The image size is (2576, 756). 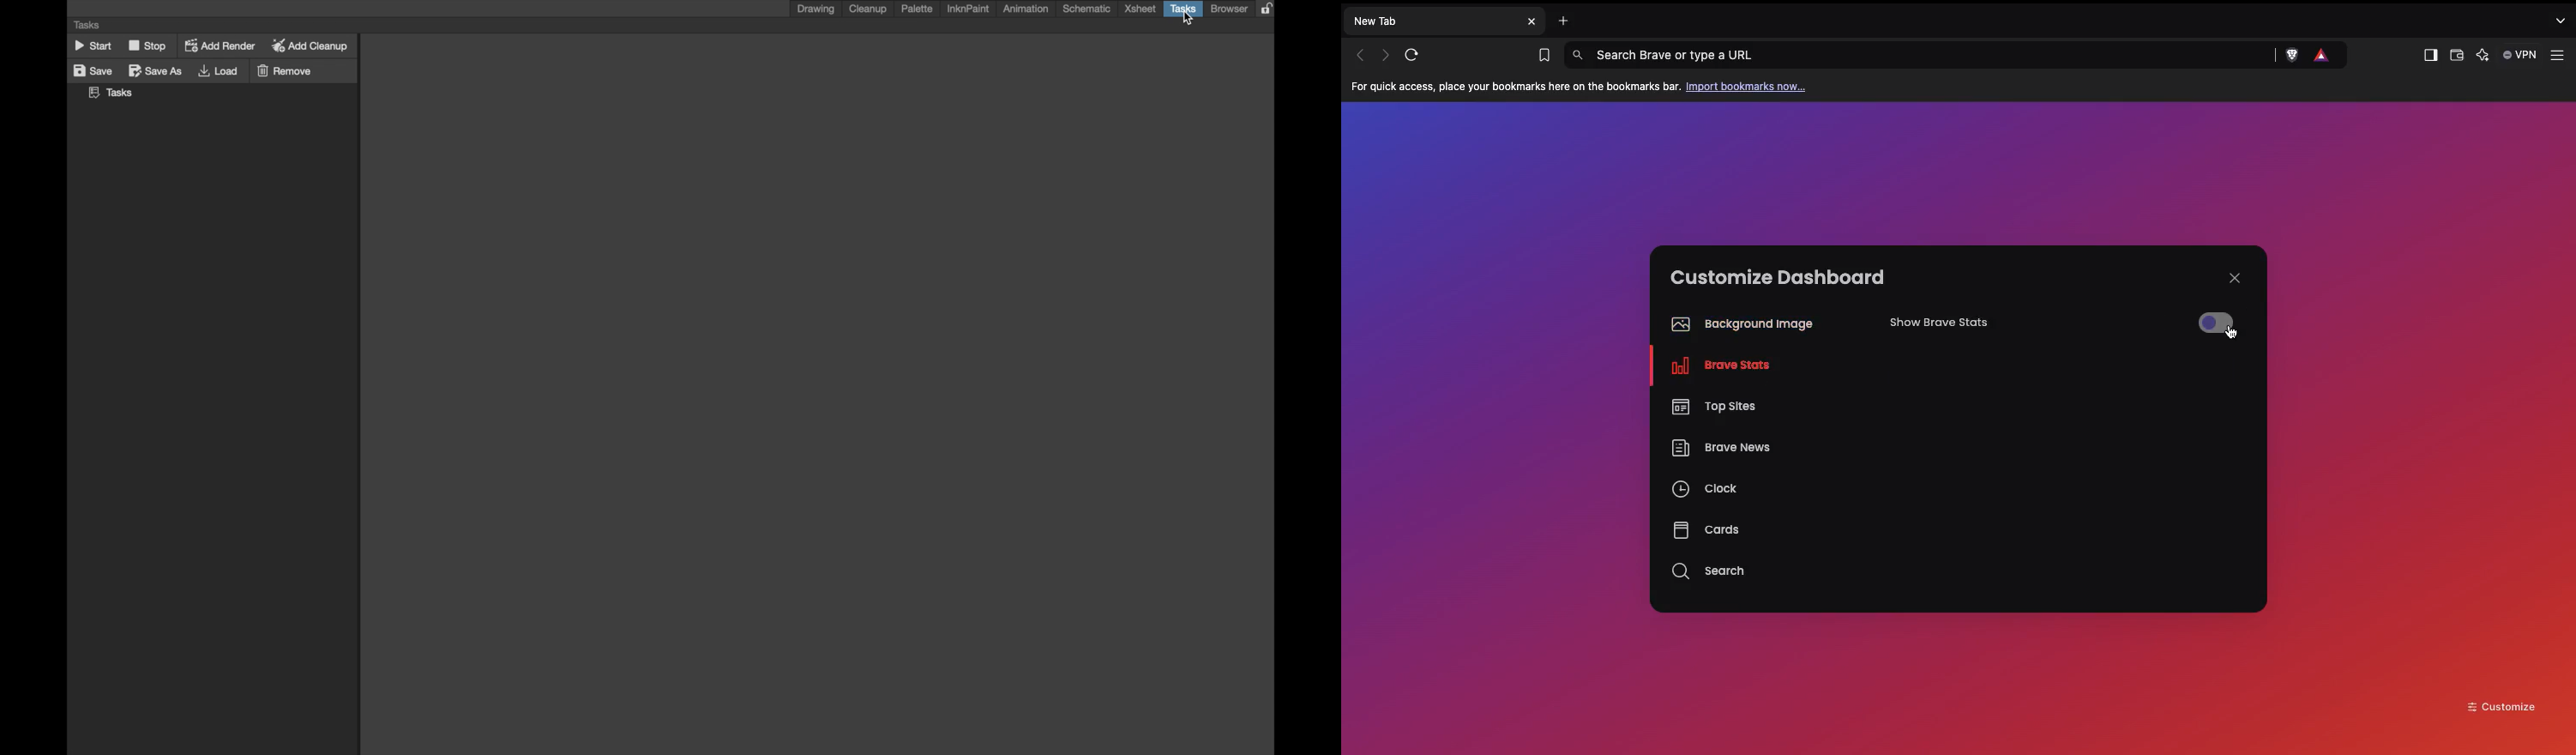 I want to click on remove, so click(x=285, y=70).